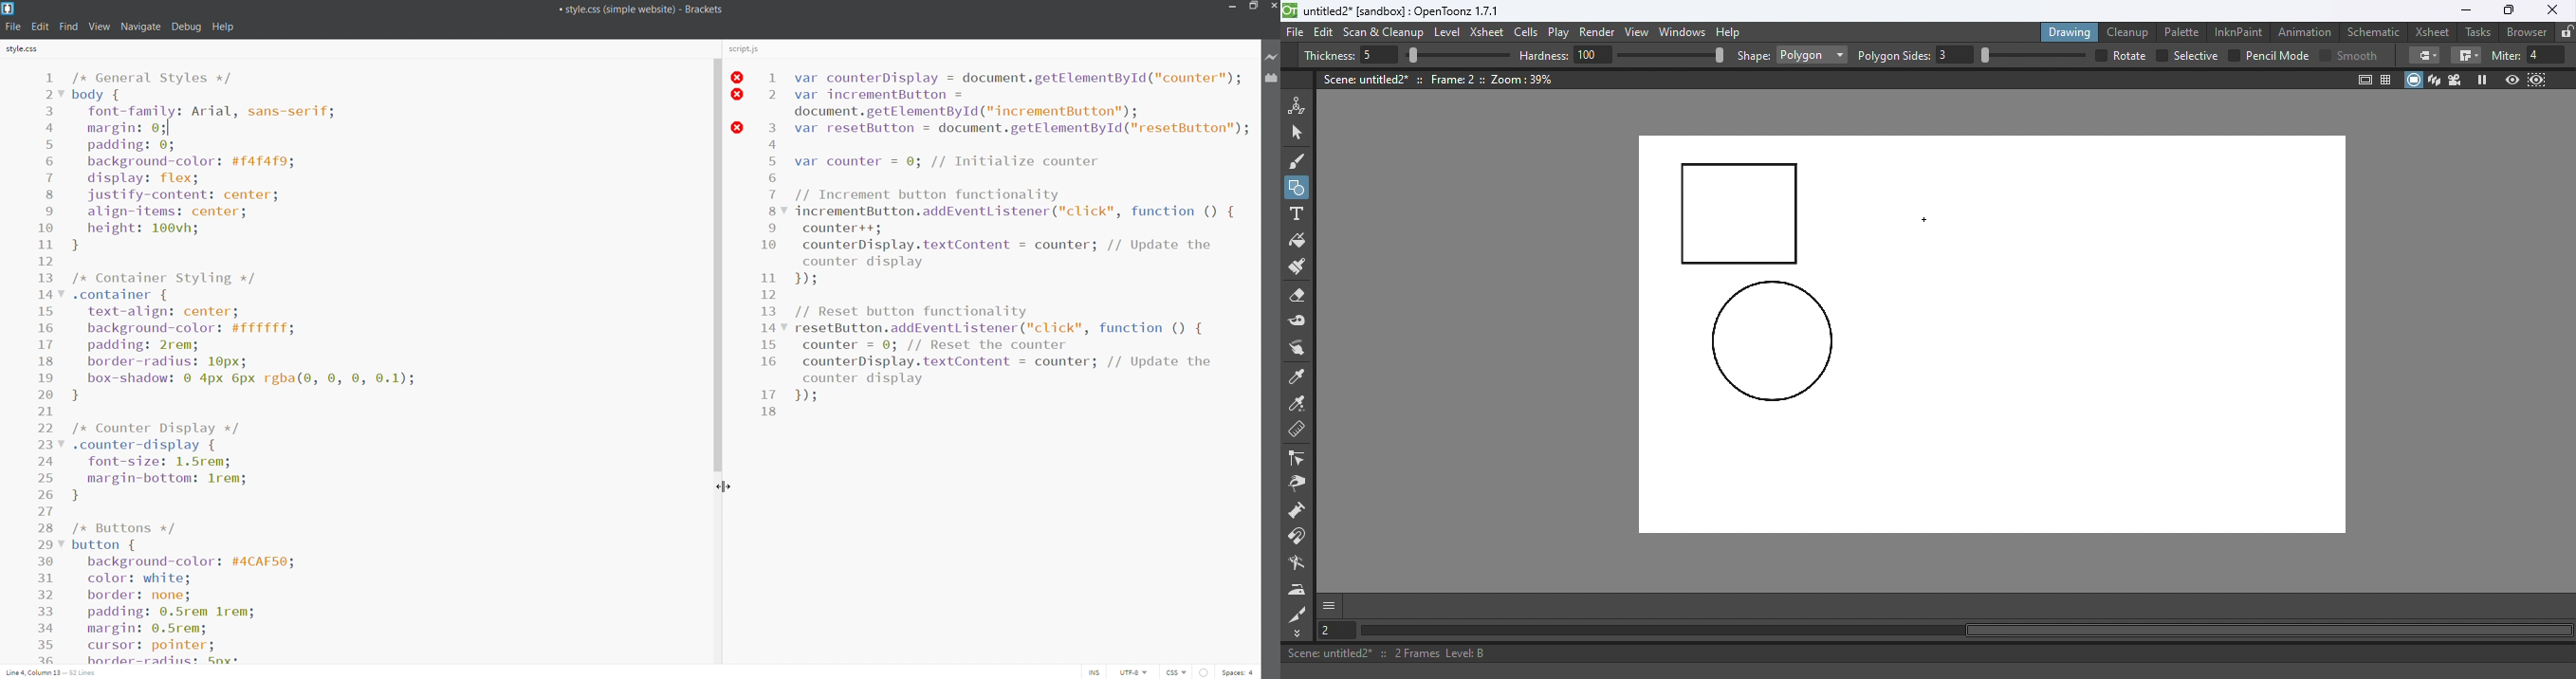  I want to click on edit, so click(40, 27).